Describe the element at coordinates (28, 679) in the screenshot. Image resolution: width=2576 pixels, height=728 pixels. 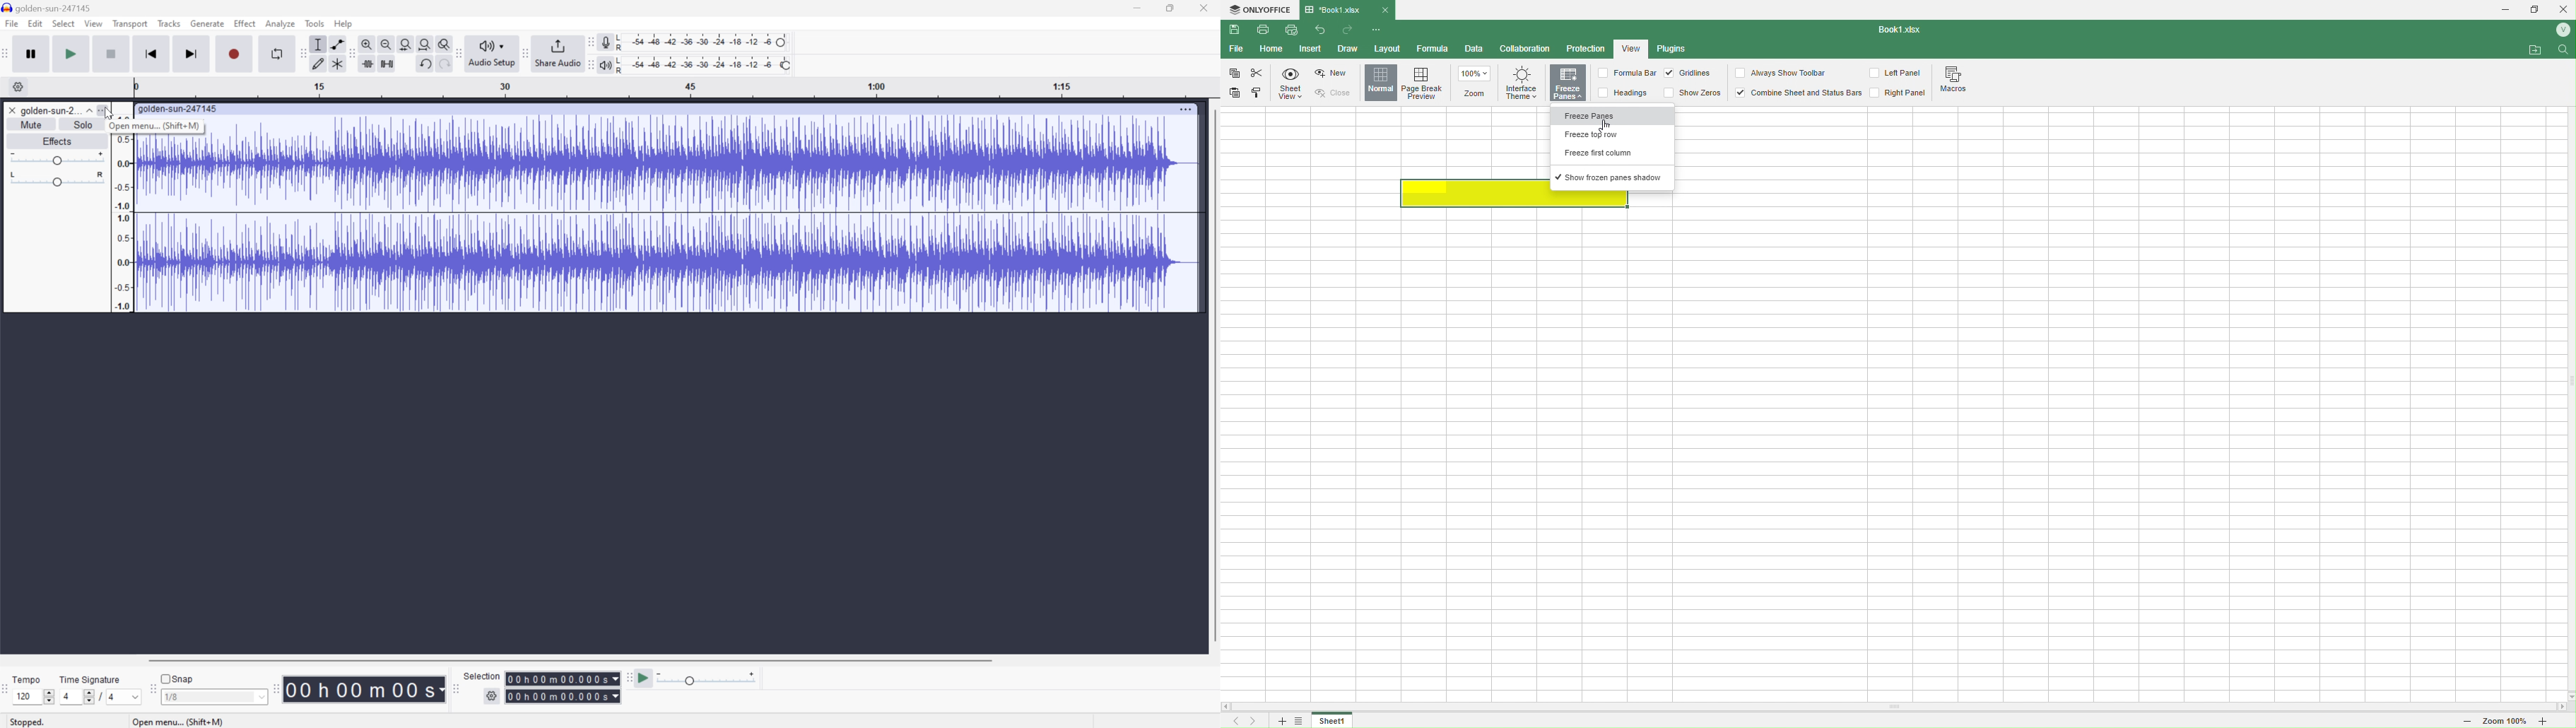
I see `Tempo` at that location.